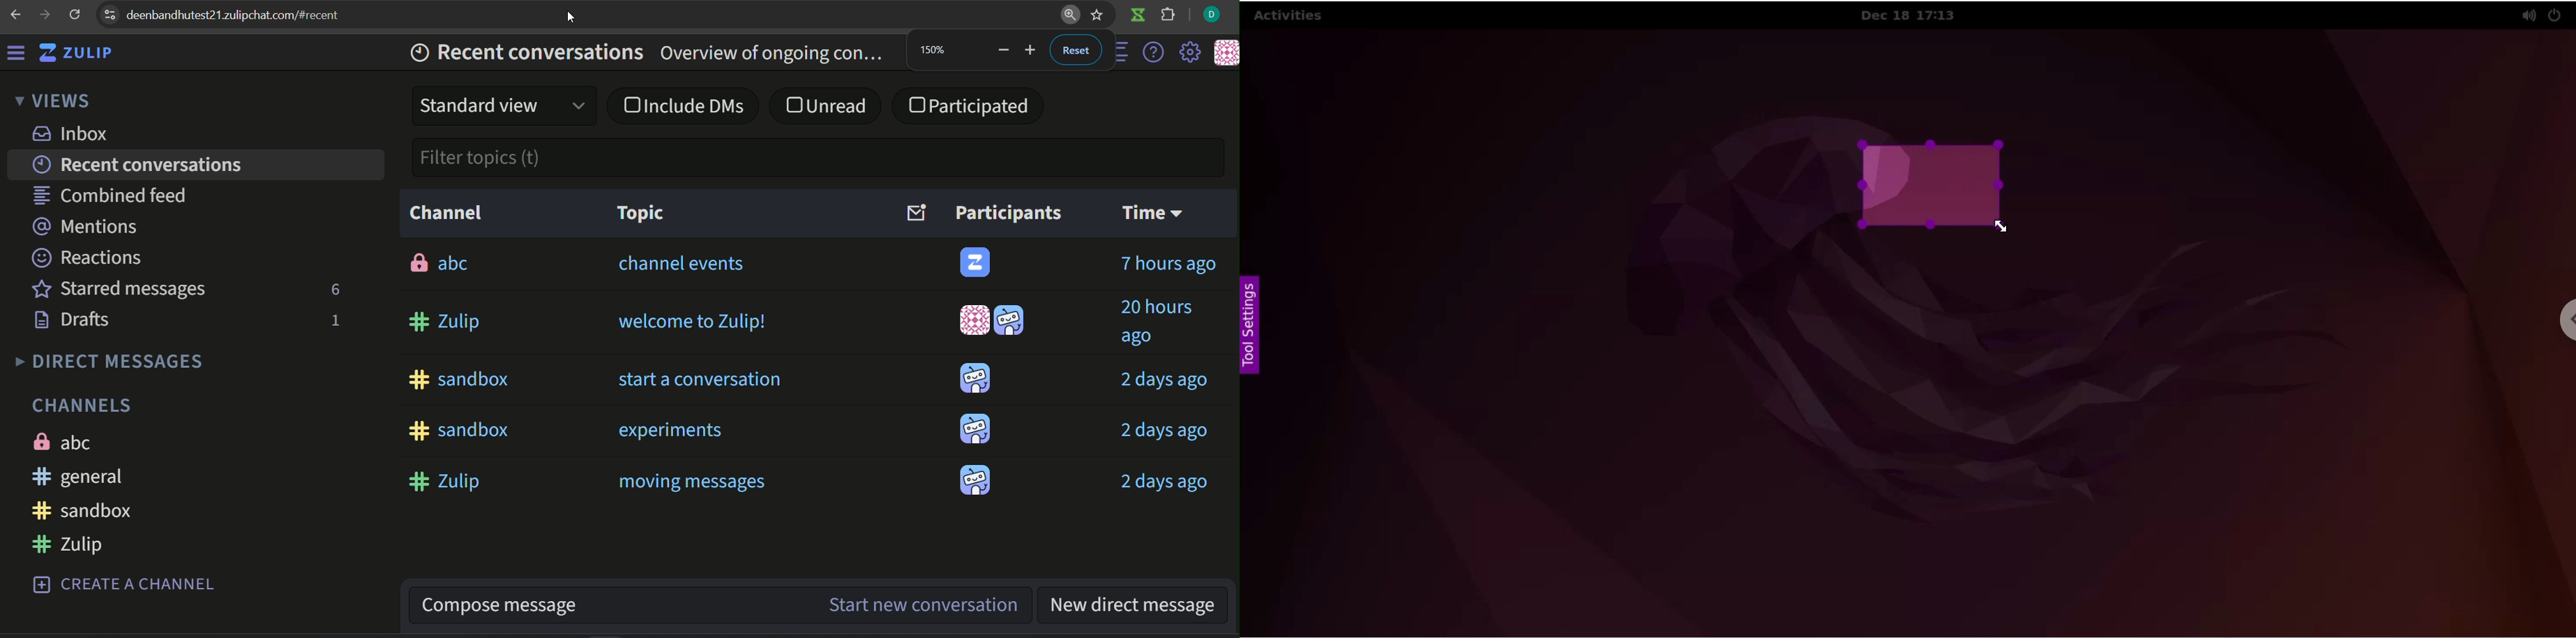 Image resolution: width=2576 pixels, height=644 pixels. Describe the element at coordinates (671, 430) in the screenshot. I see `experiments` at that location.